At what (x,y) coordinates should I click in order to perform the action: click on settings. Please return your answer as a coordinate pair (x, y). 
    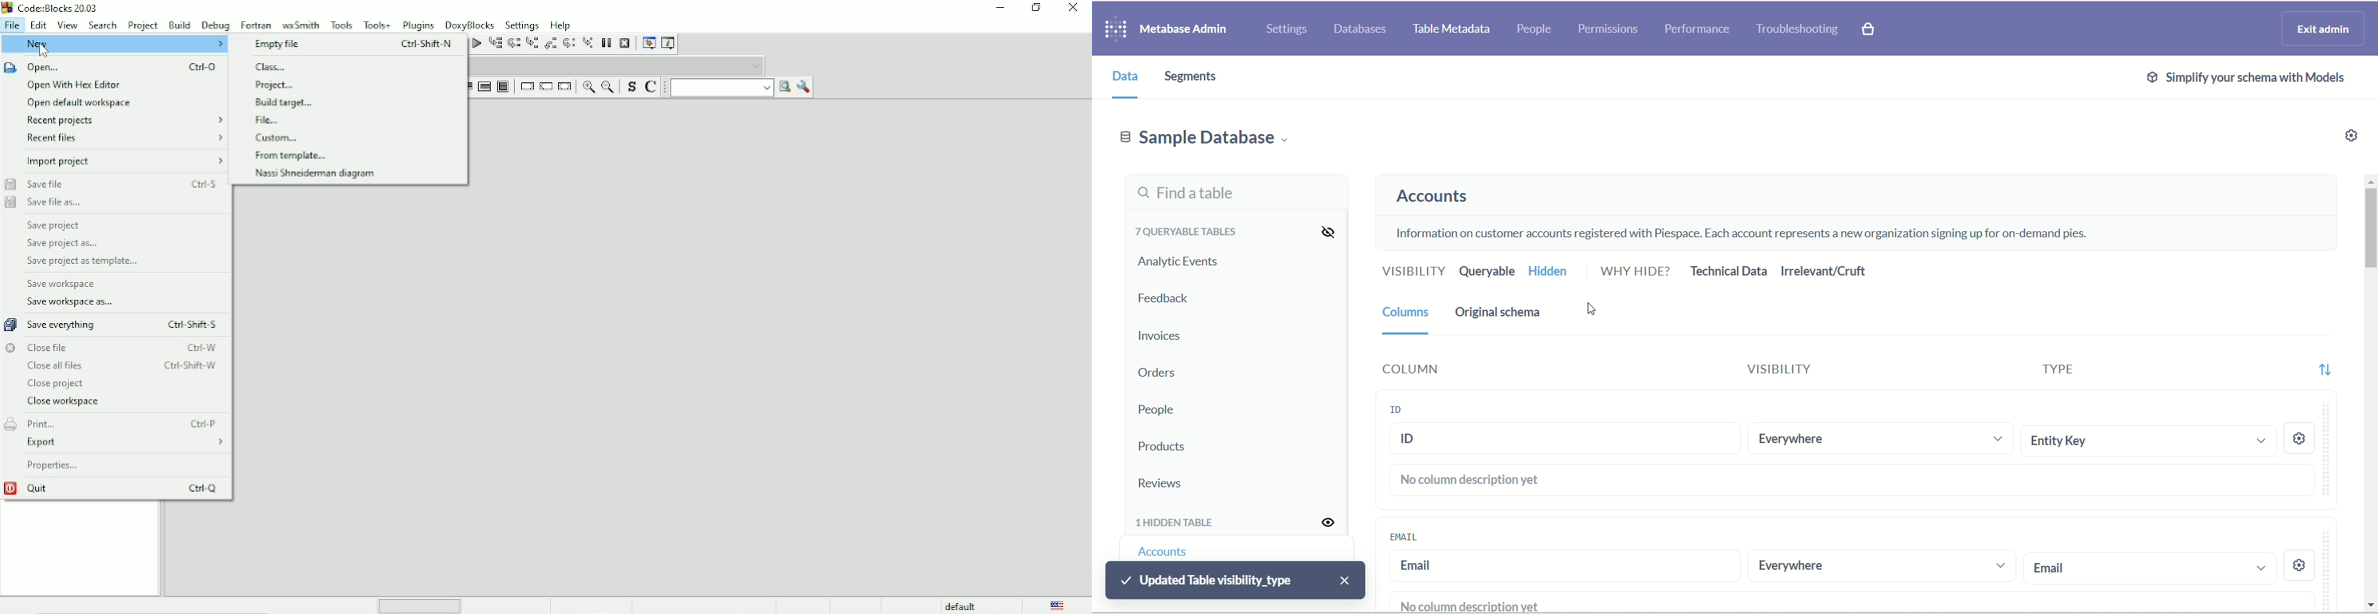
    Looking at the image, I should click on (2354, 137).